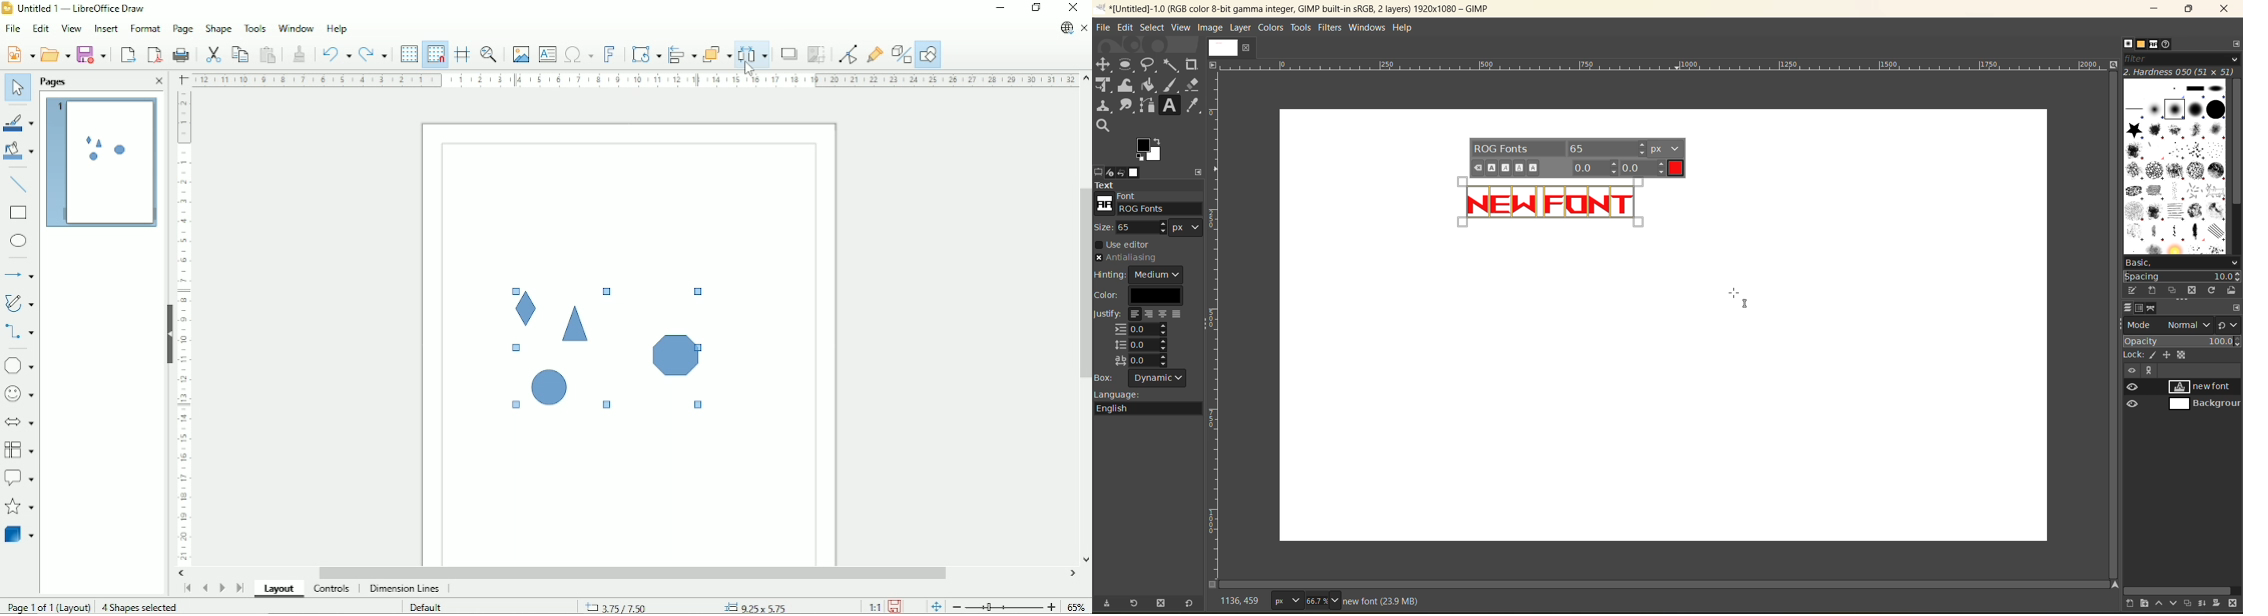  I want to click on duplicate this brush, so click(2175, 290).